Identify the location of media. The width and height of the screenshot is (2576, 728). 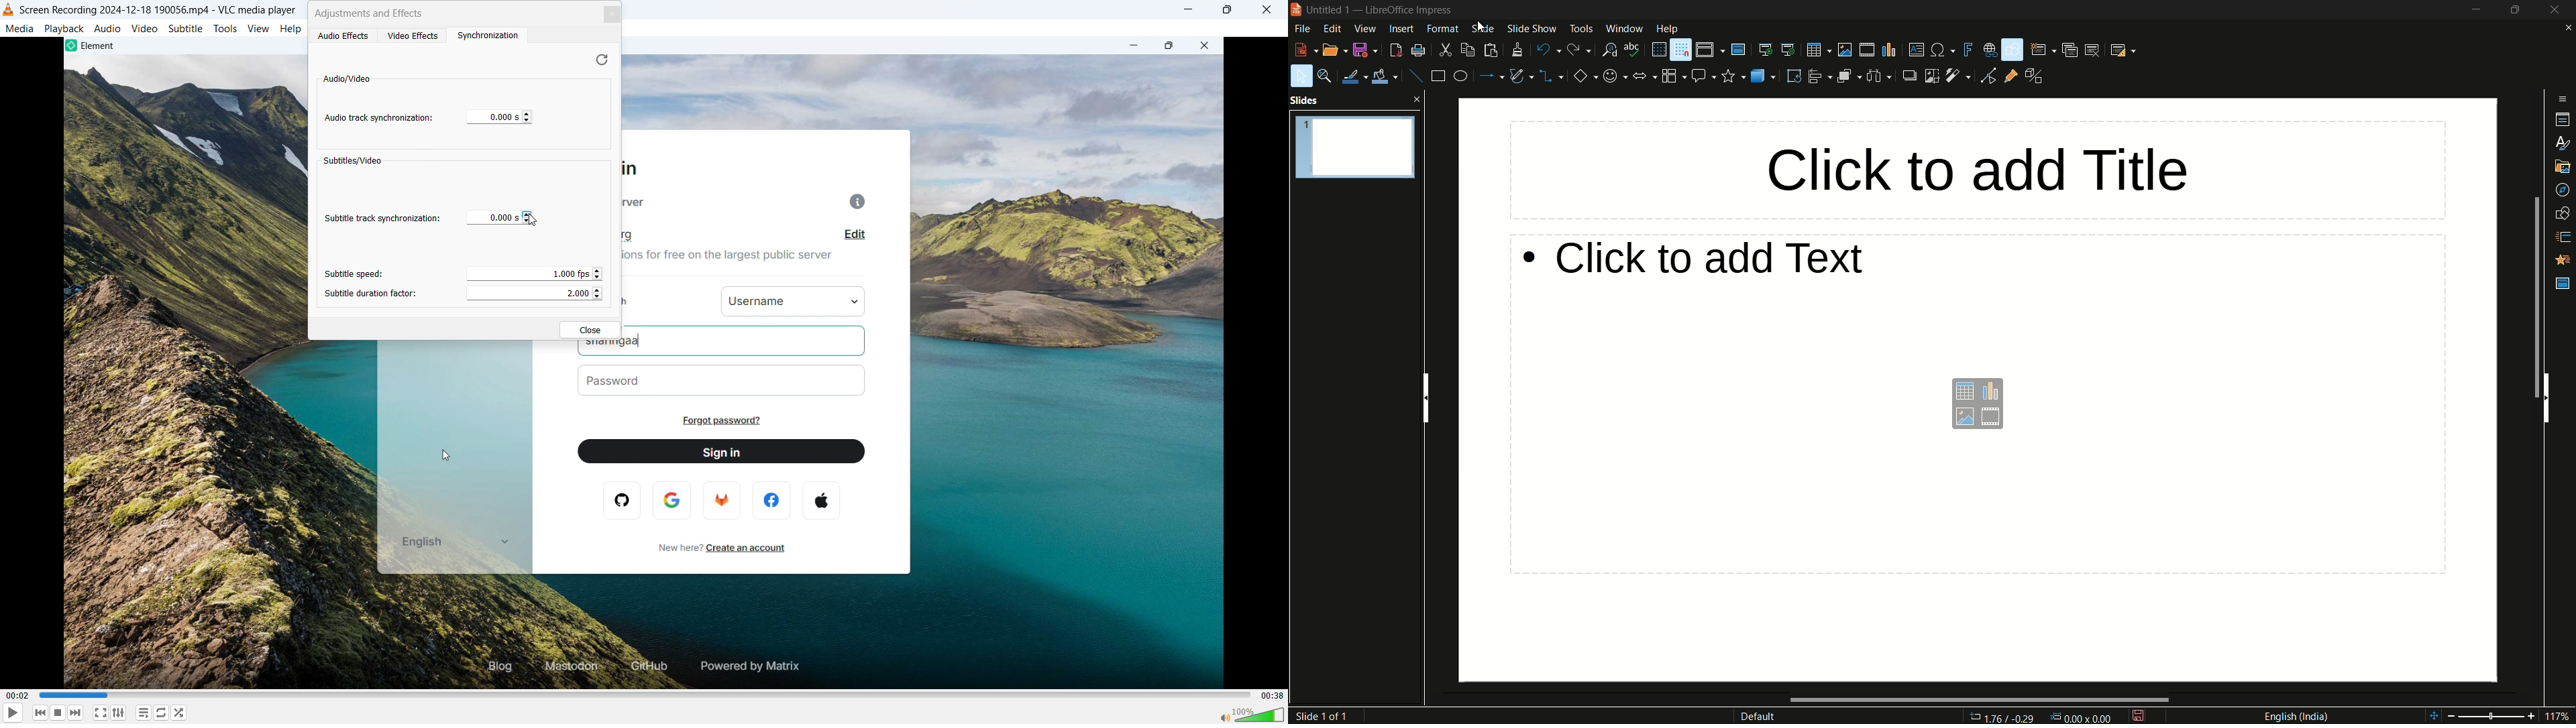
(21, 29).